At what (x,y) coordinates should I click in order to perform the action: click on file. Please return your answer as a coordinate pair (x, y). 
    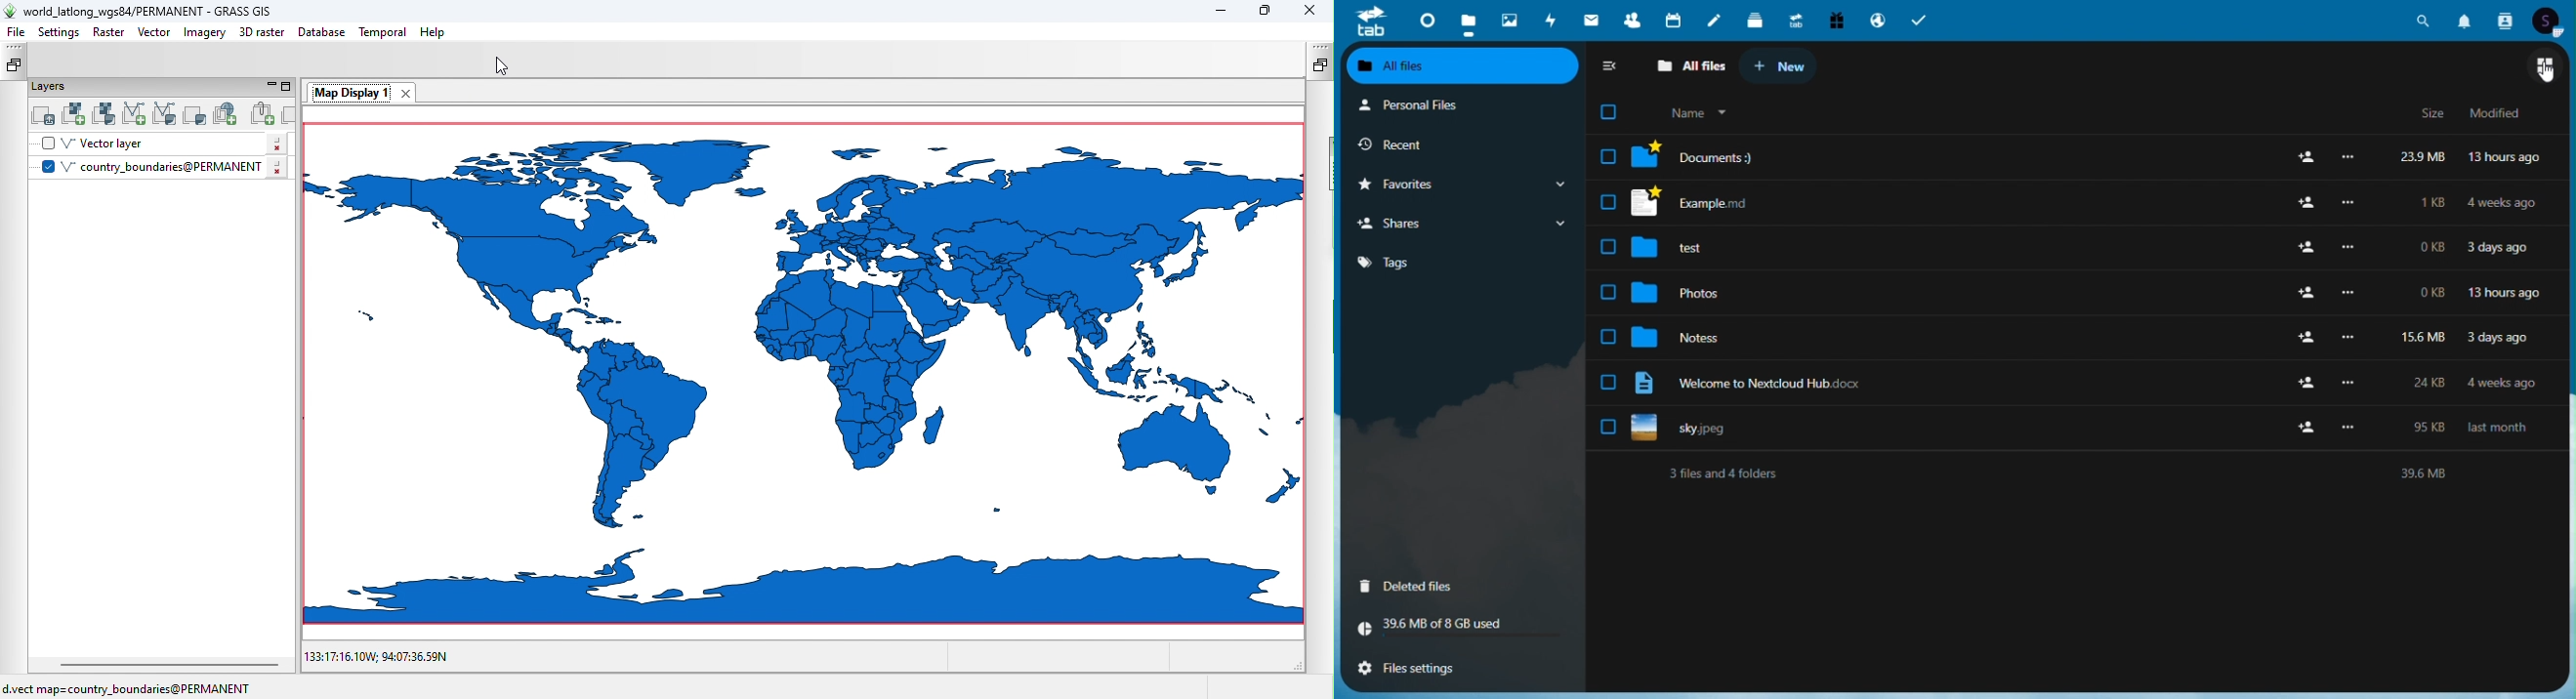
    Looking at the image, I should click on (1643, 385).